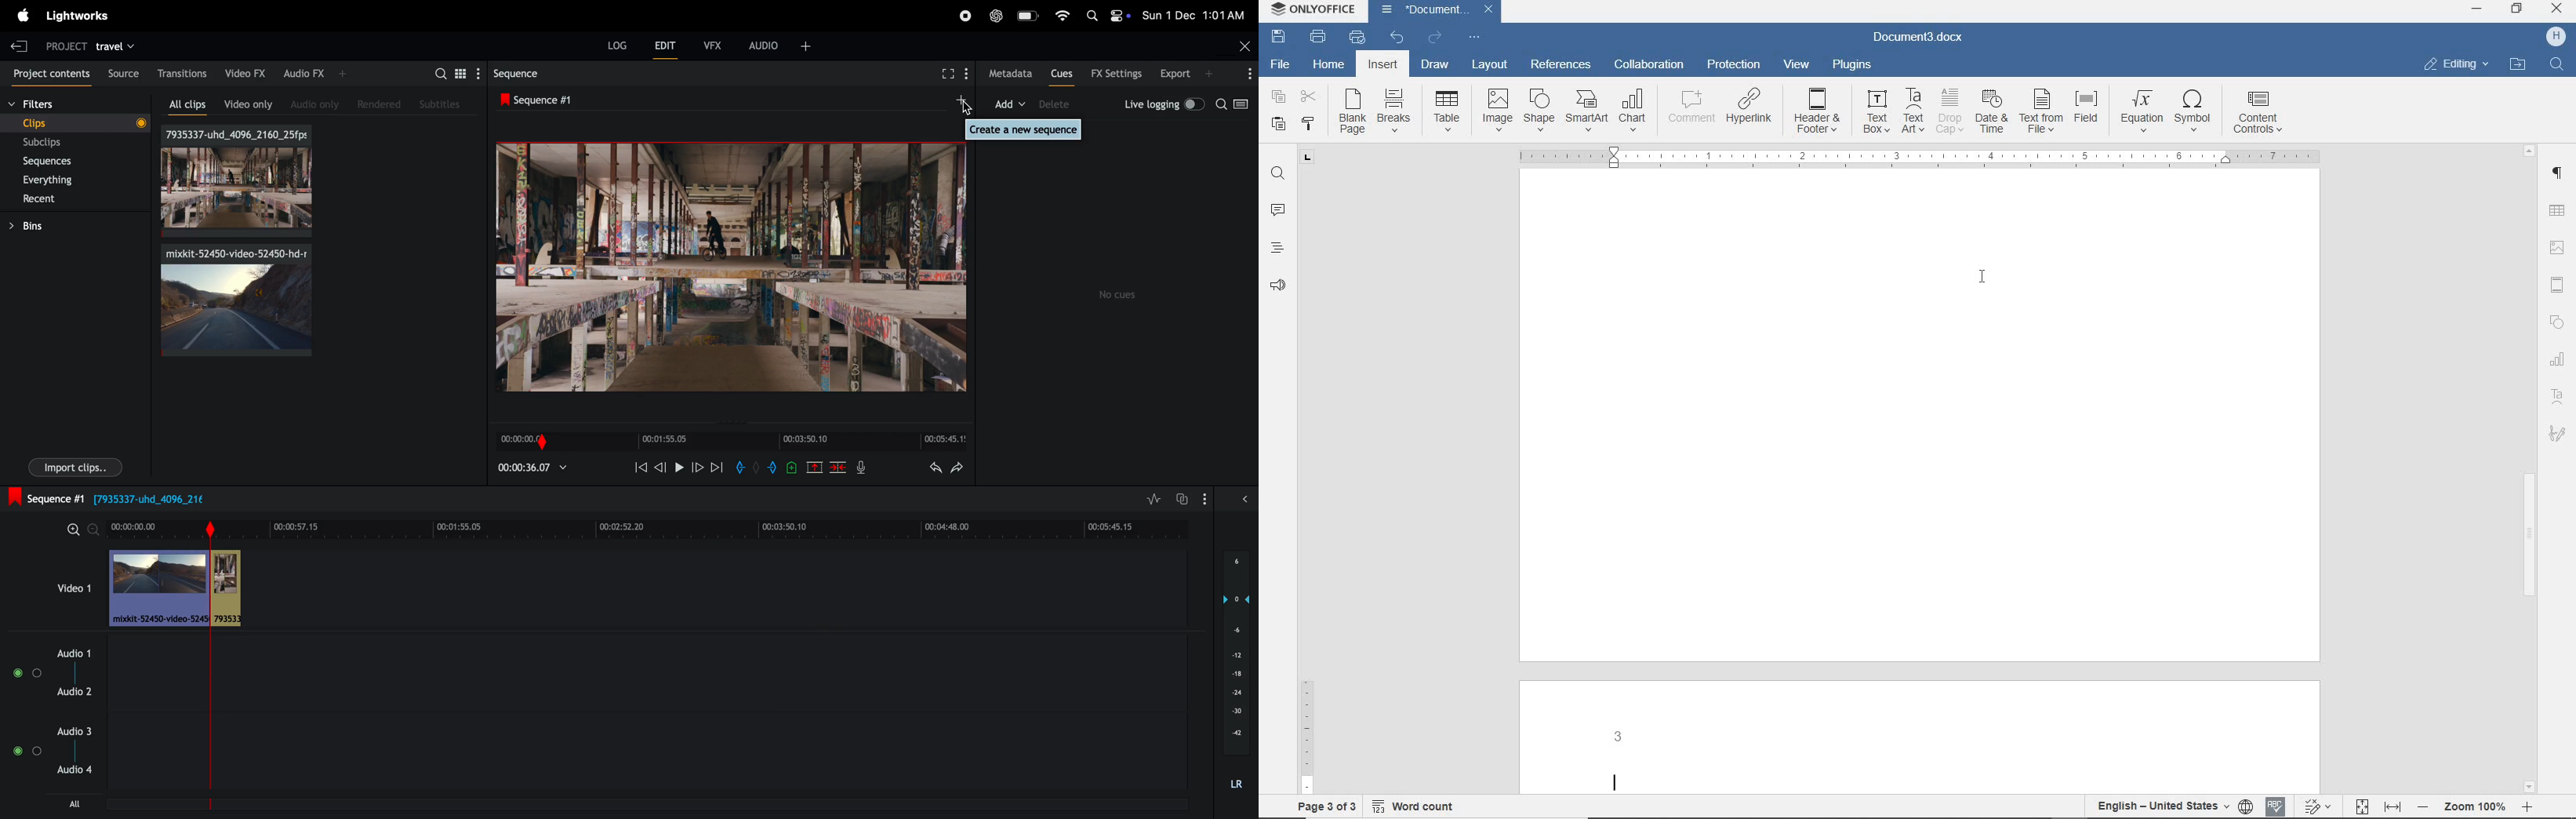  Describe the element at coordinates (23, 15) in the screenshot. I see `apple menu` at that location.